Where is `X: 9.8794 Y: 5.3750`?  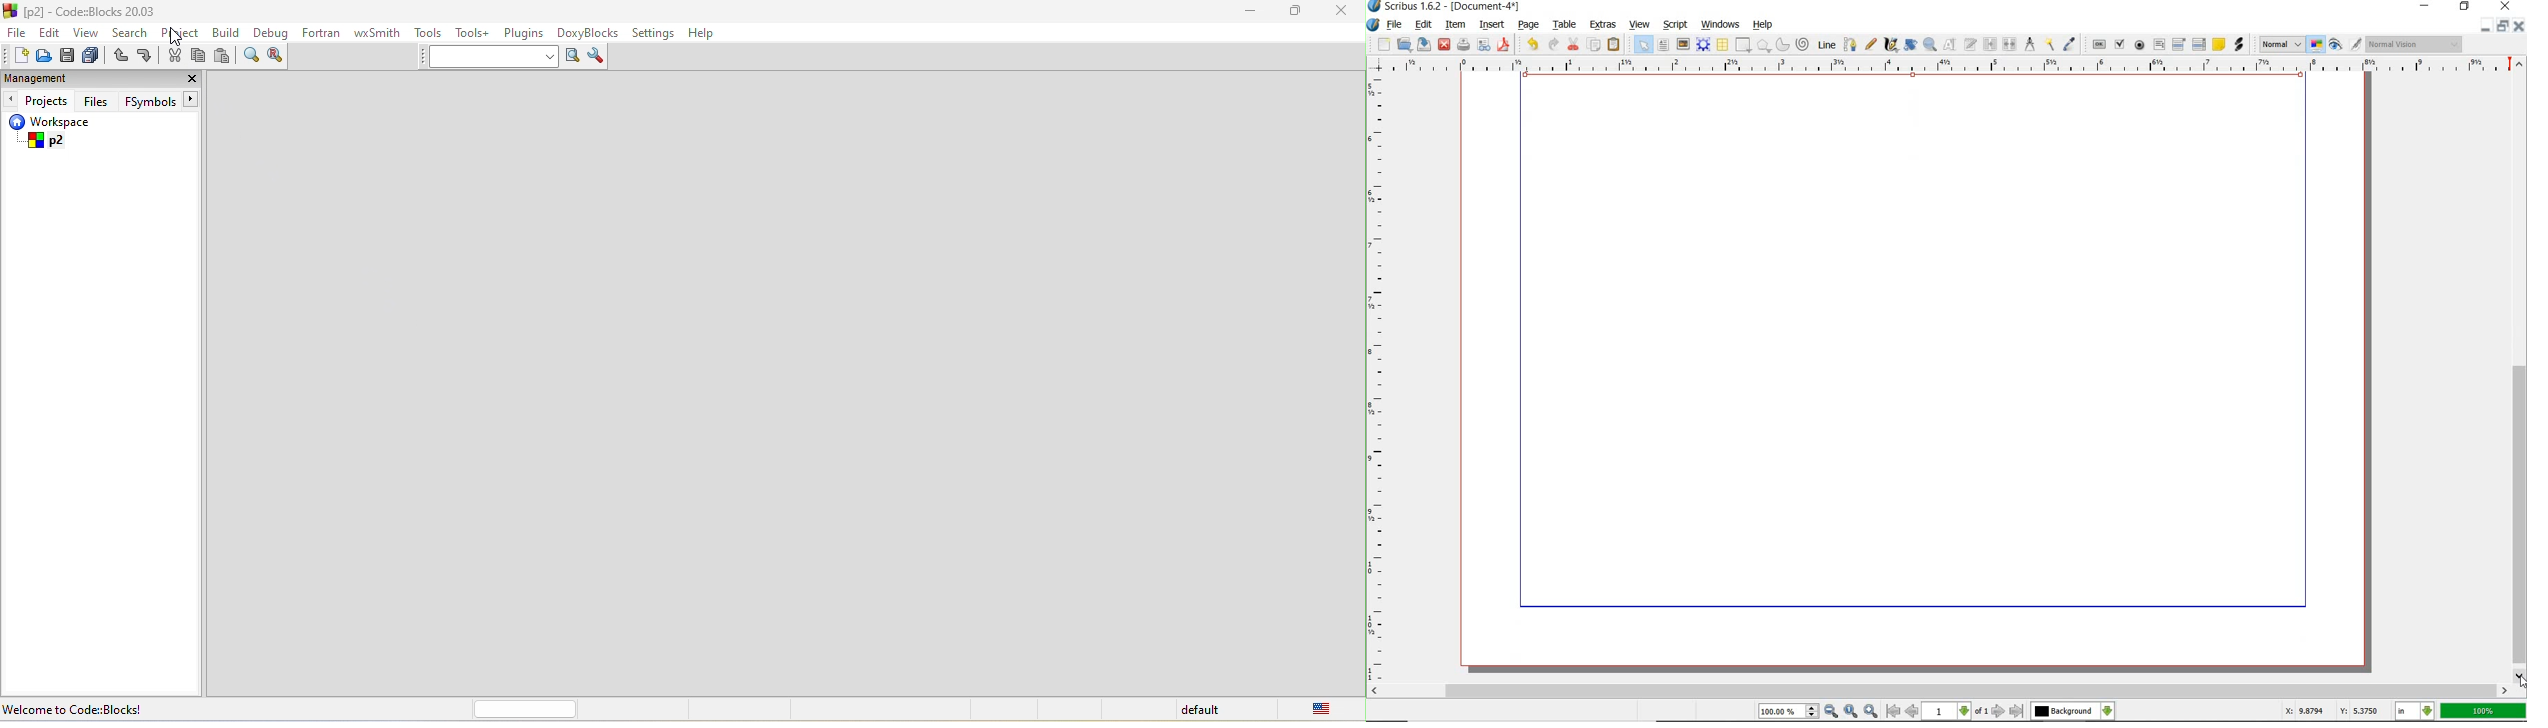
X: 9.8794 Y: 5.3750 is located at coordinates (2330, 711).